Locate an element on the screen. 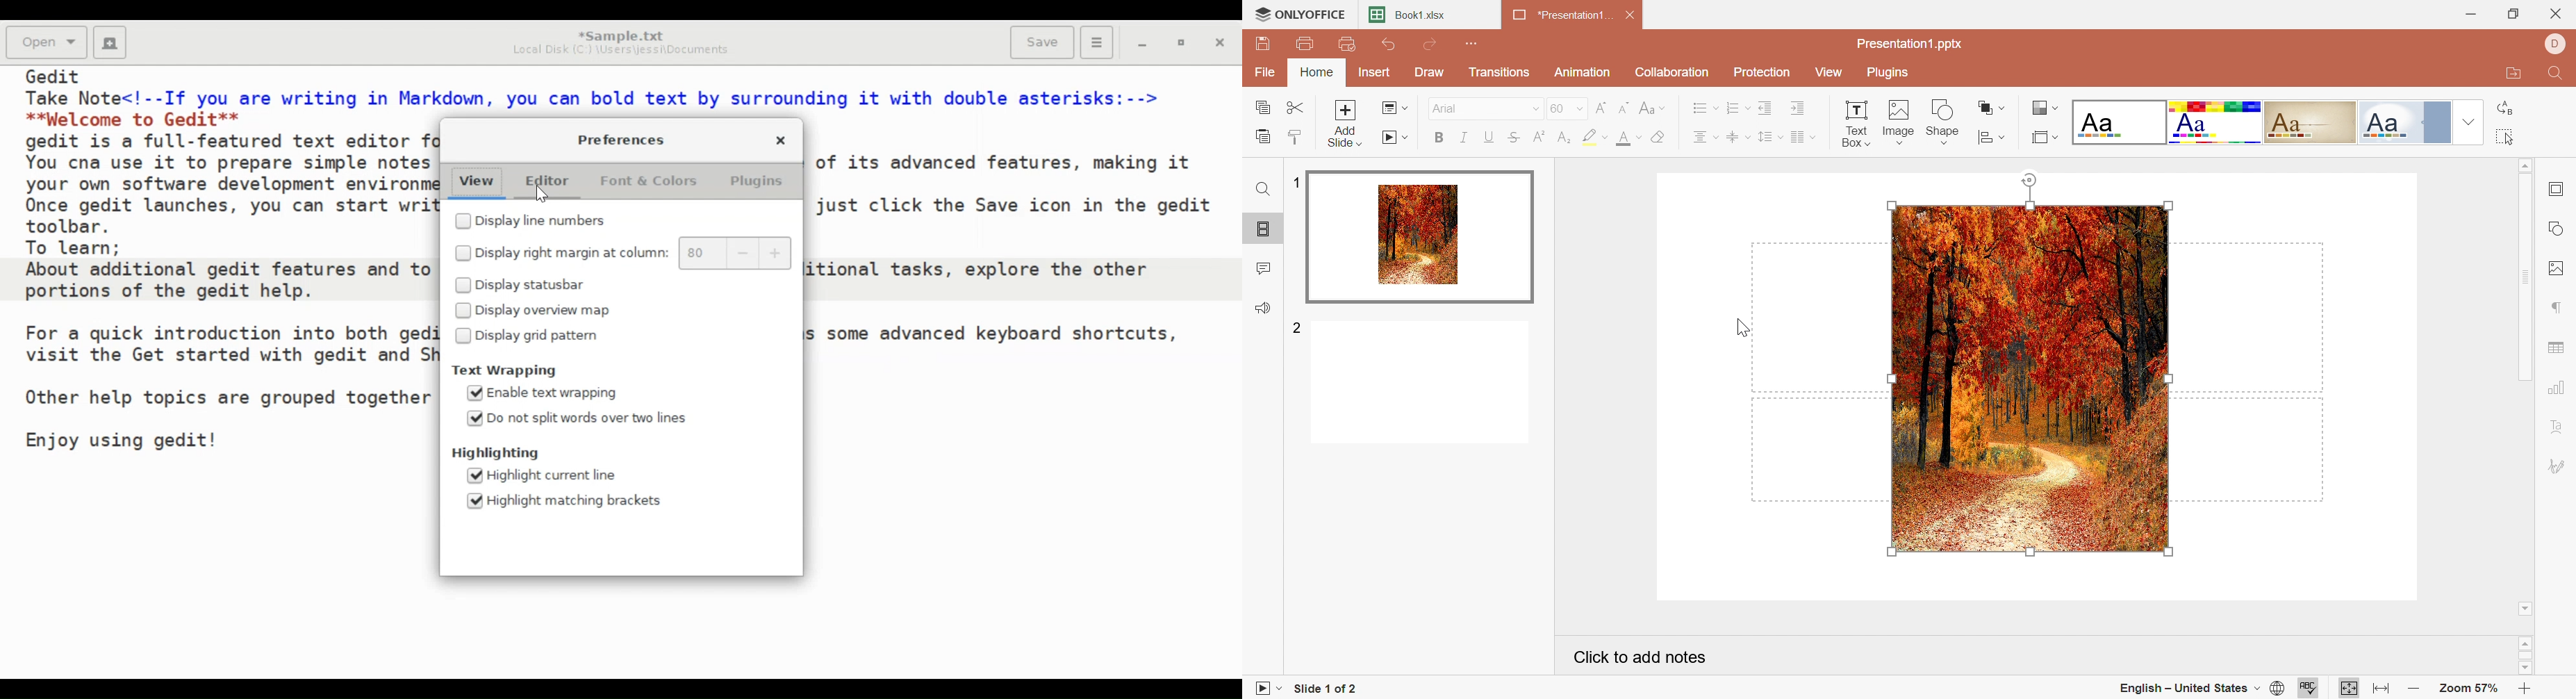 The image size is (2576, 700). Undo is located at coordinates (1390, 45).